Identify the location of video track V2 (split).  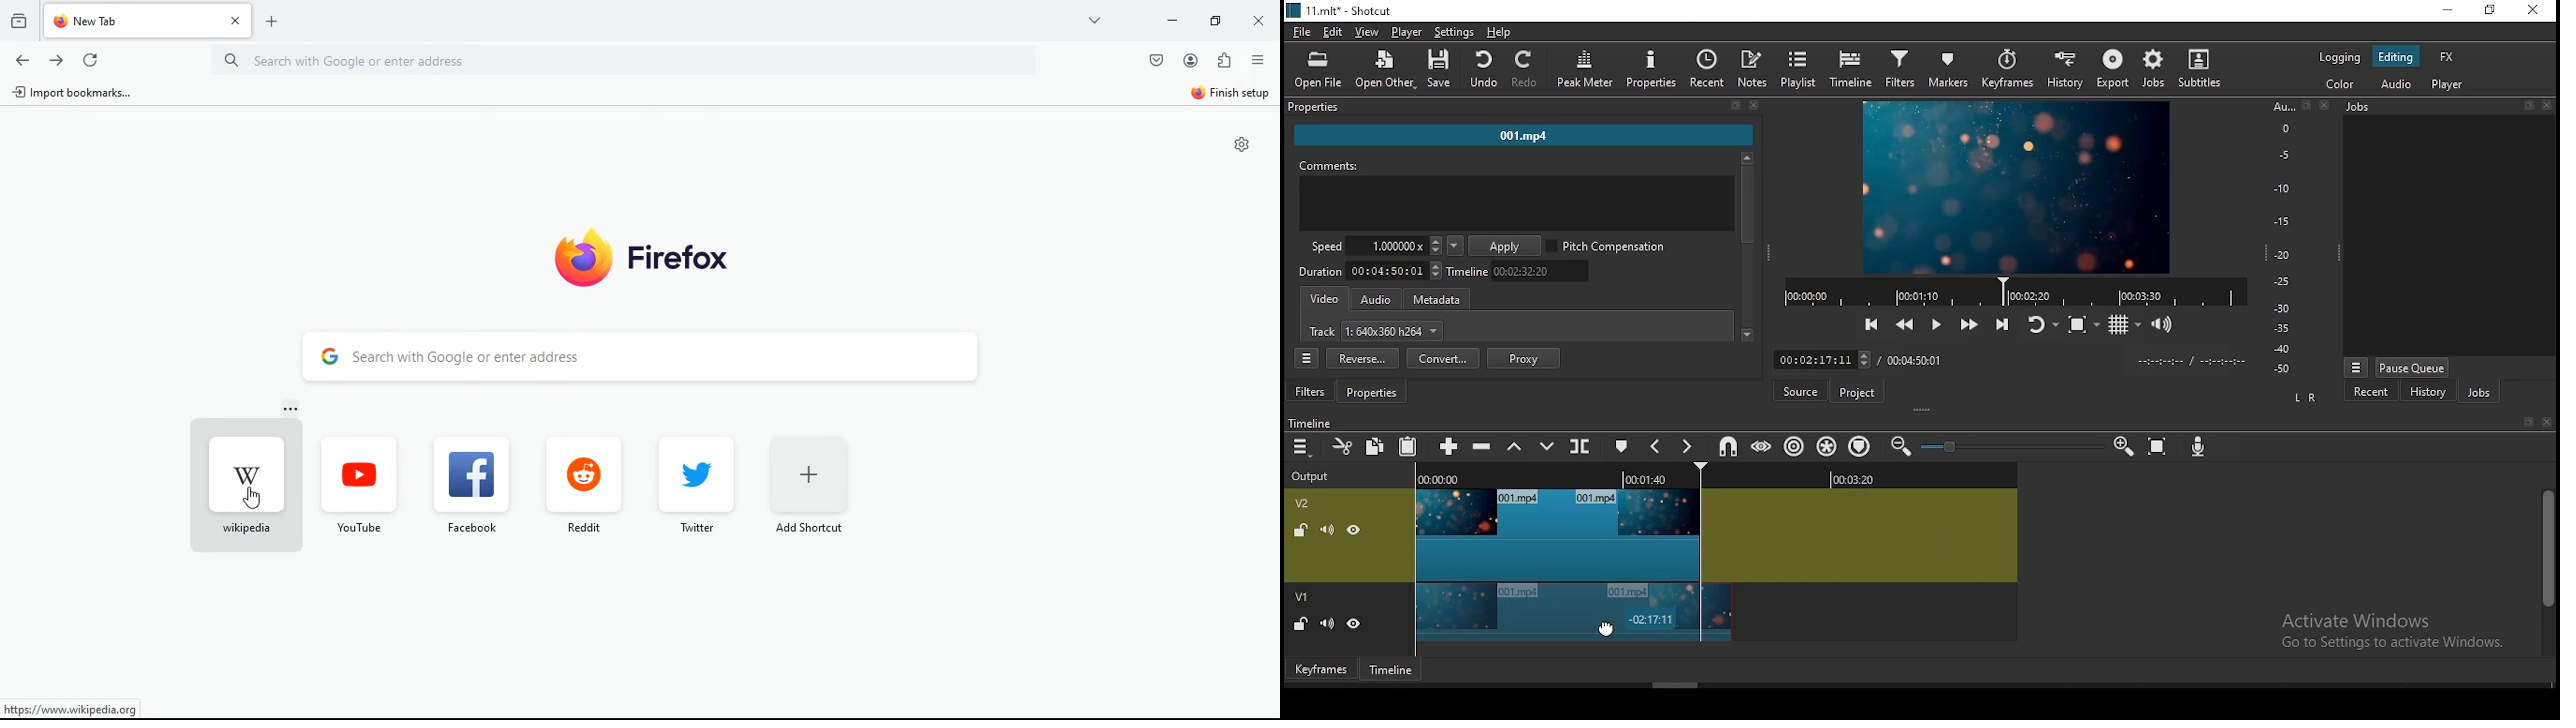
(1572, 613).